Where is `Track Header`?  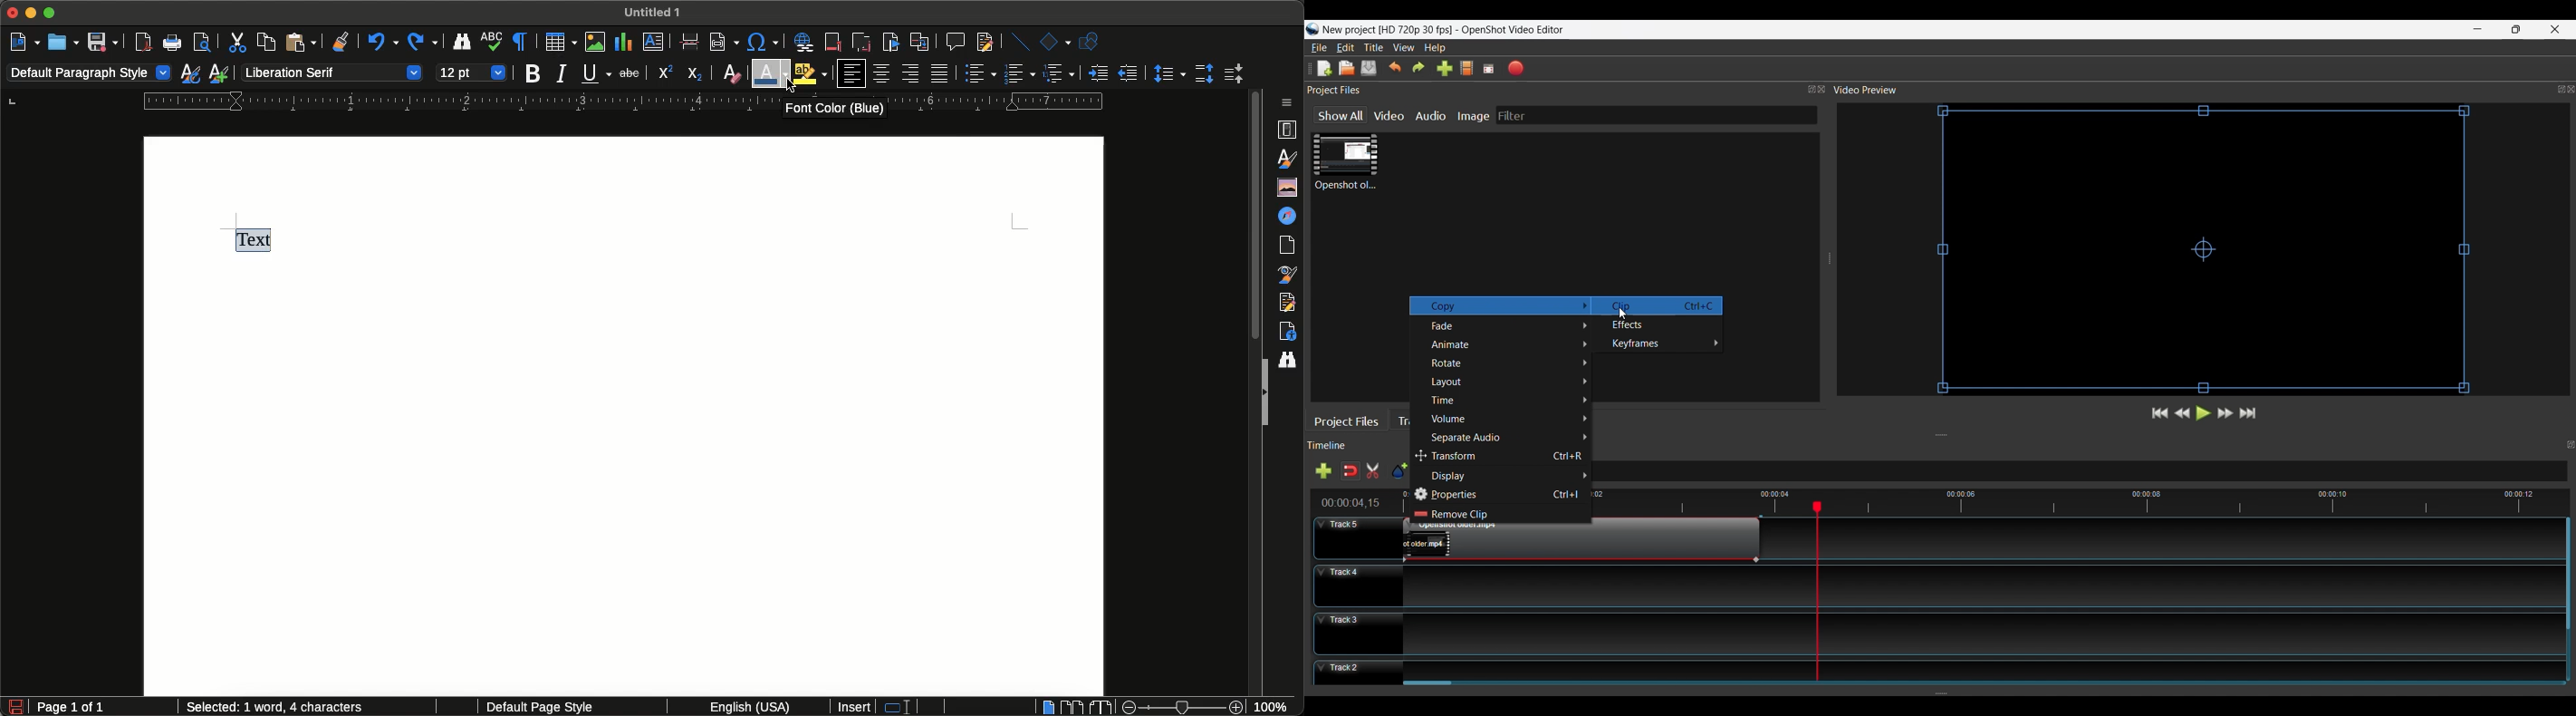
Track Header is located at coordinates (1357, 674).